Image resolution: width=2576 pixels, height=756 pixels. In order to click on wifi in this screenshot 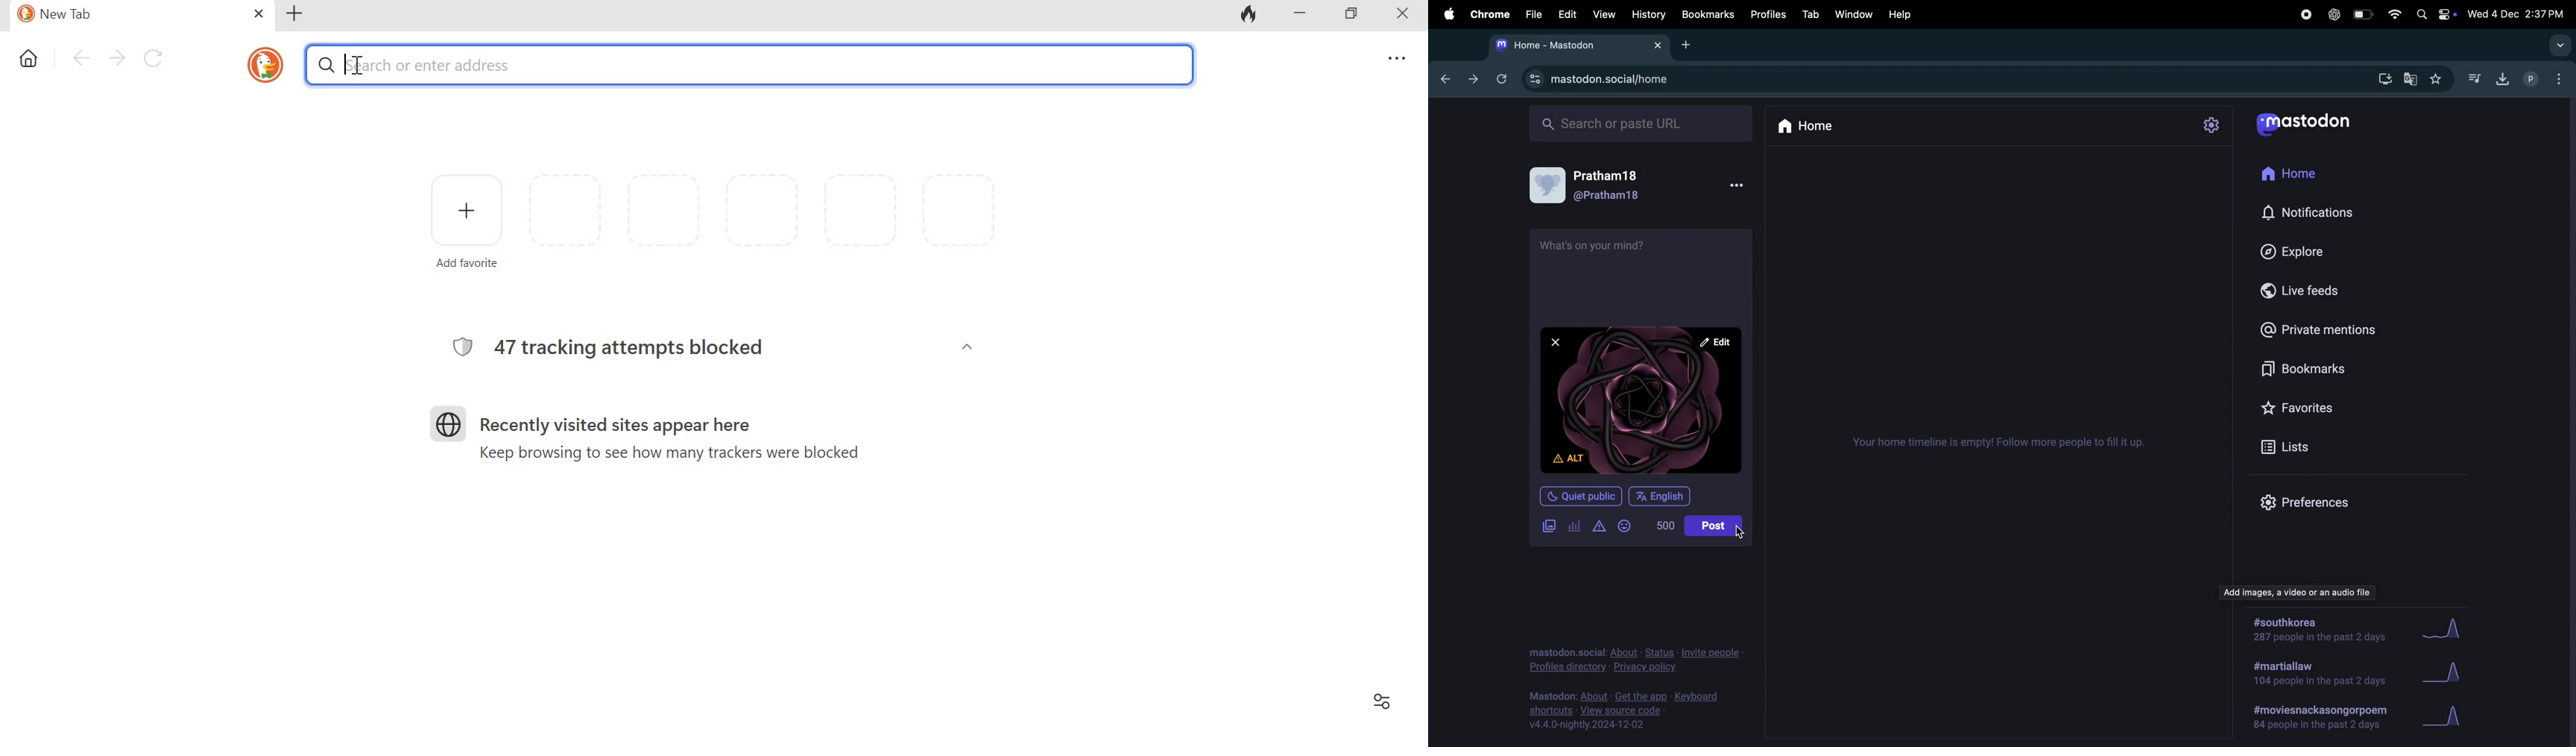, I will do `click(2393, 14)`.